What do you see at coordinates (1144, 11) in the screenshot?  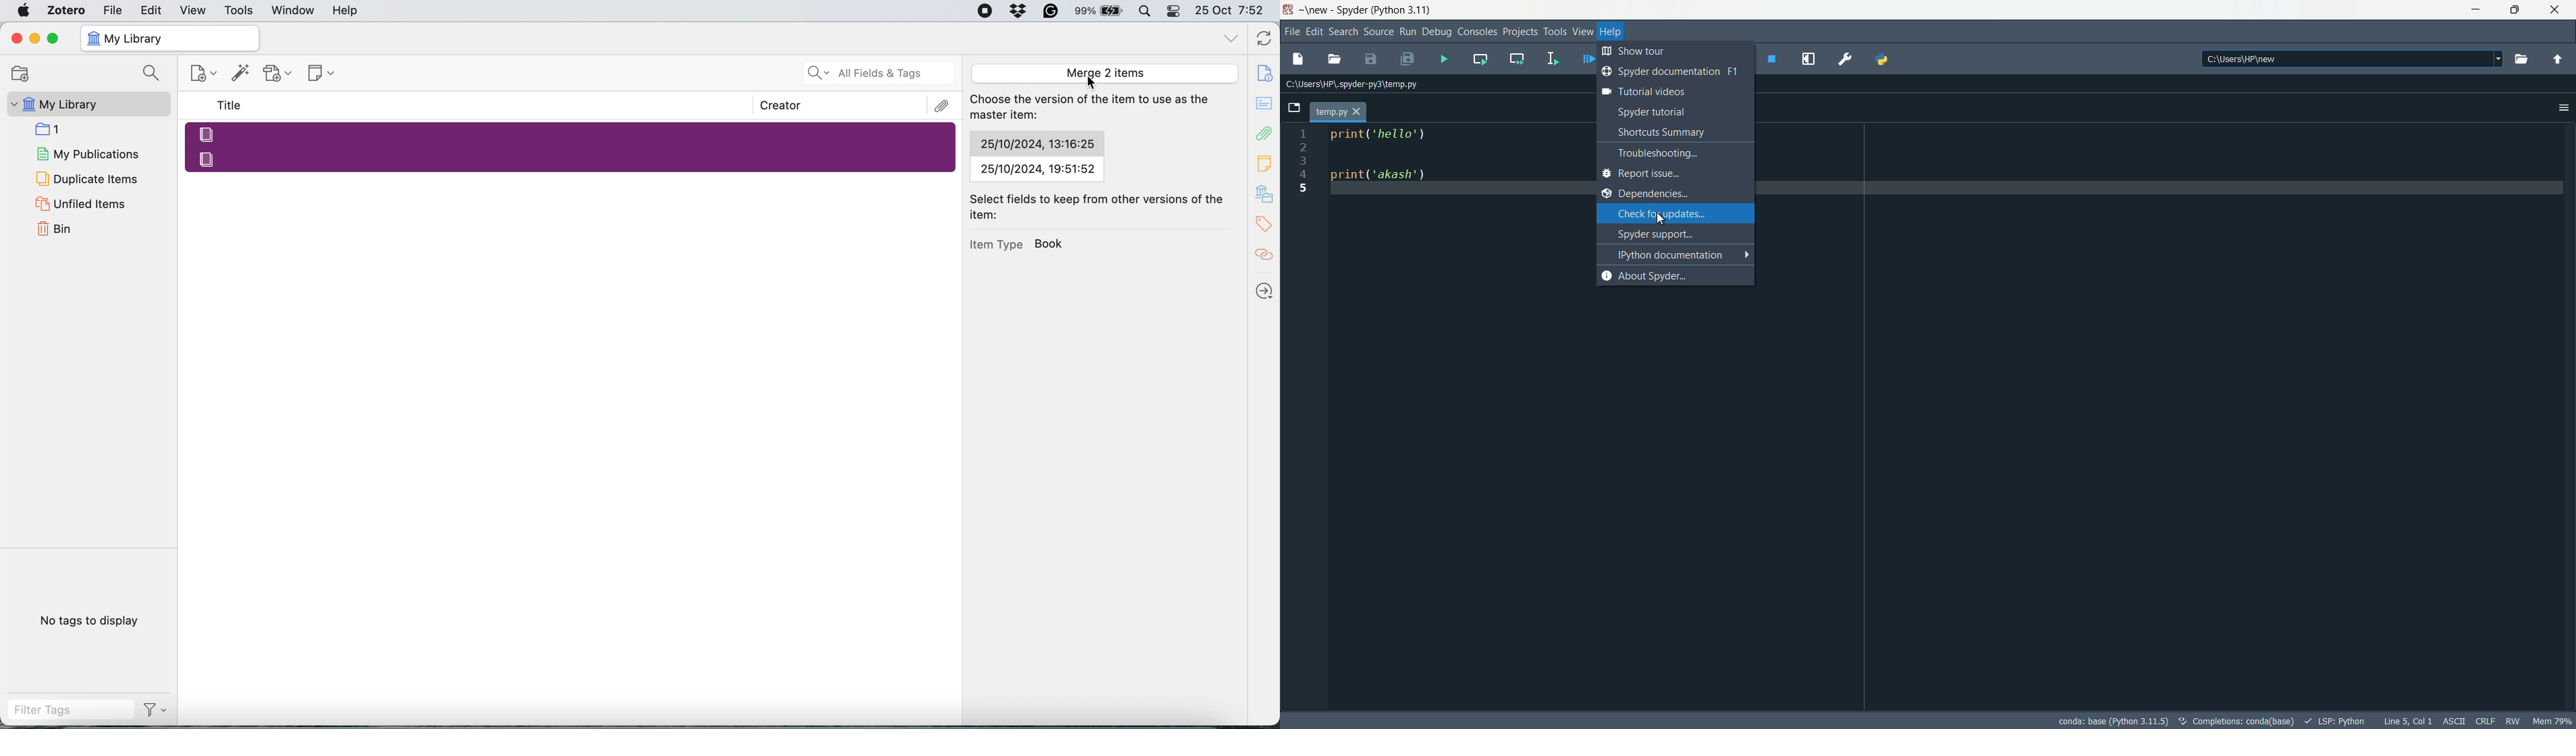 I see `Spotlight Search` at bounding box center [1144, 11].